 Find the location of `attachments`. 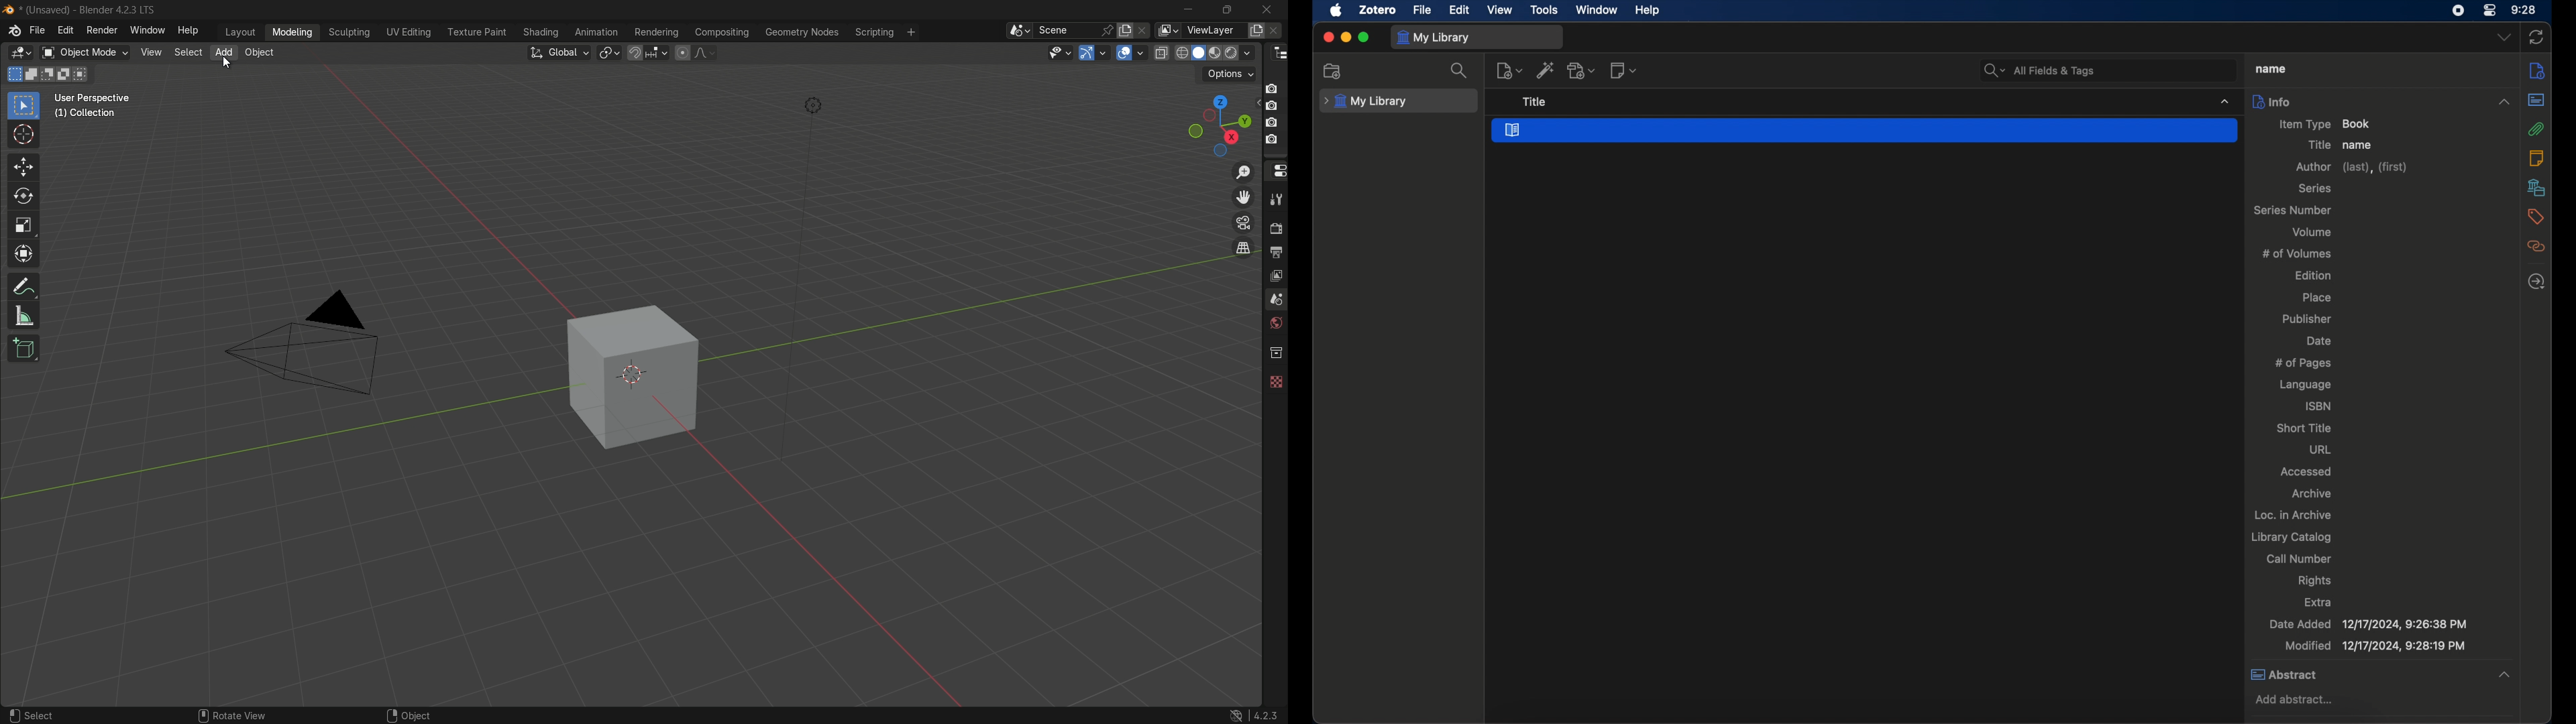

attachments is located at coordinates (2536, 129).